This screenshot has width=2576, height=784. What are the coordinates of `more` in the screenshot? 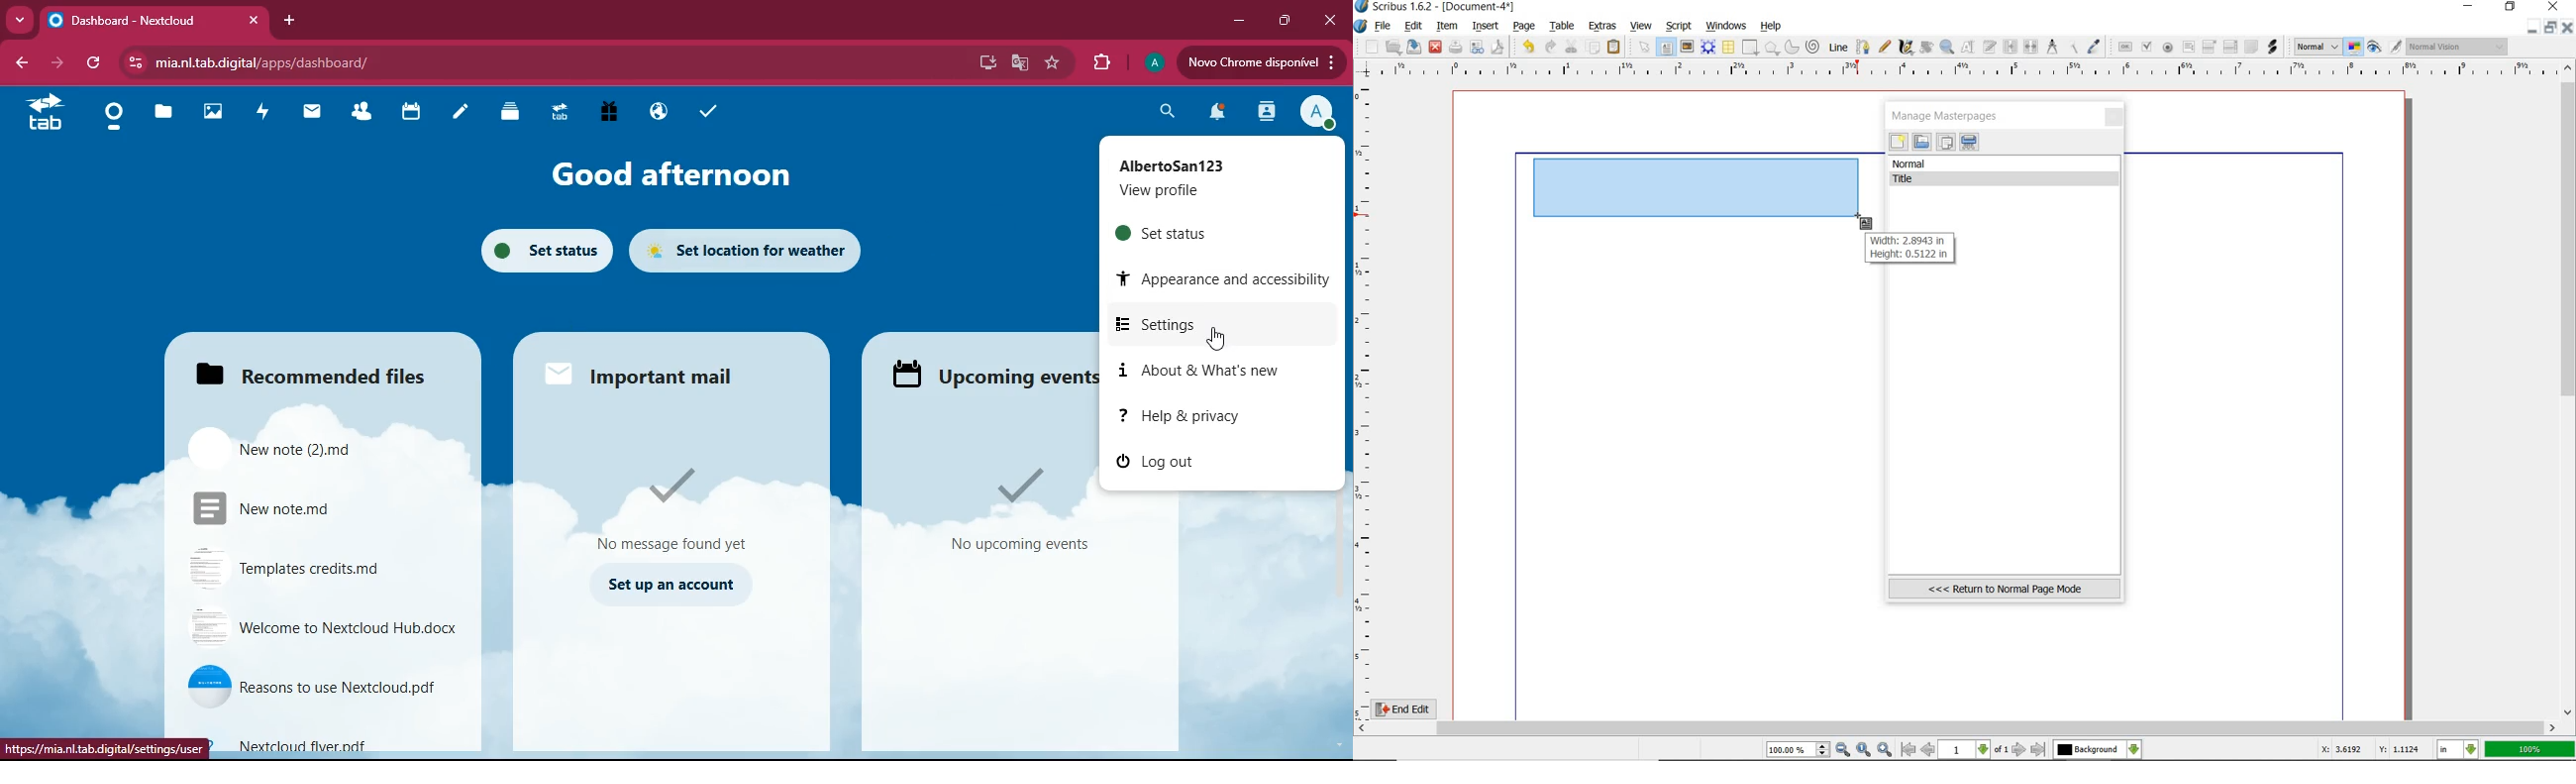 It's located at (20, 18).